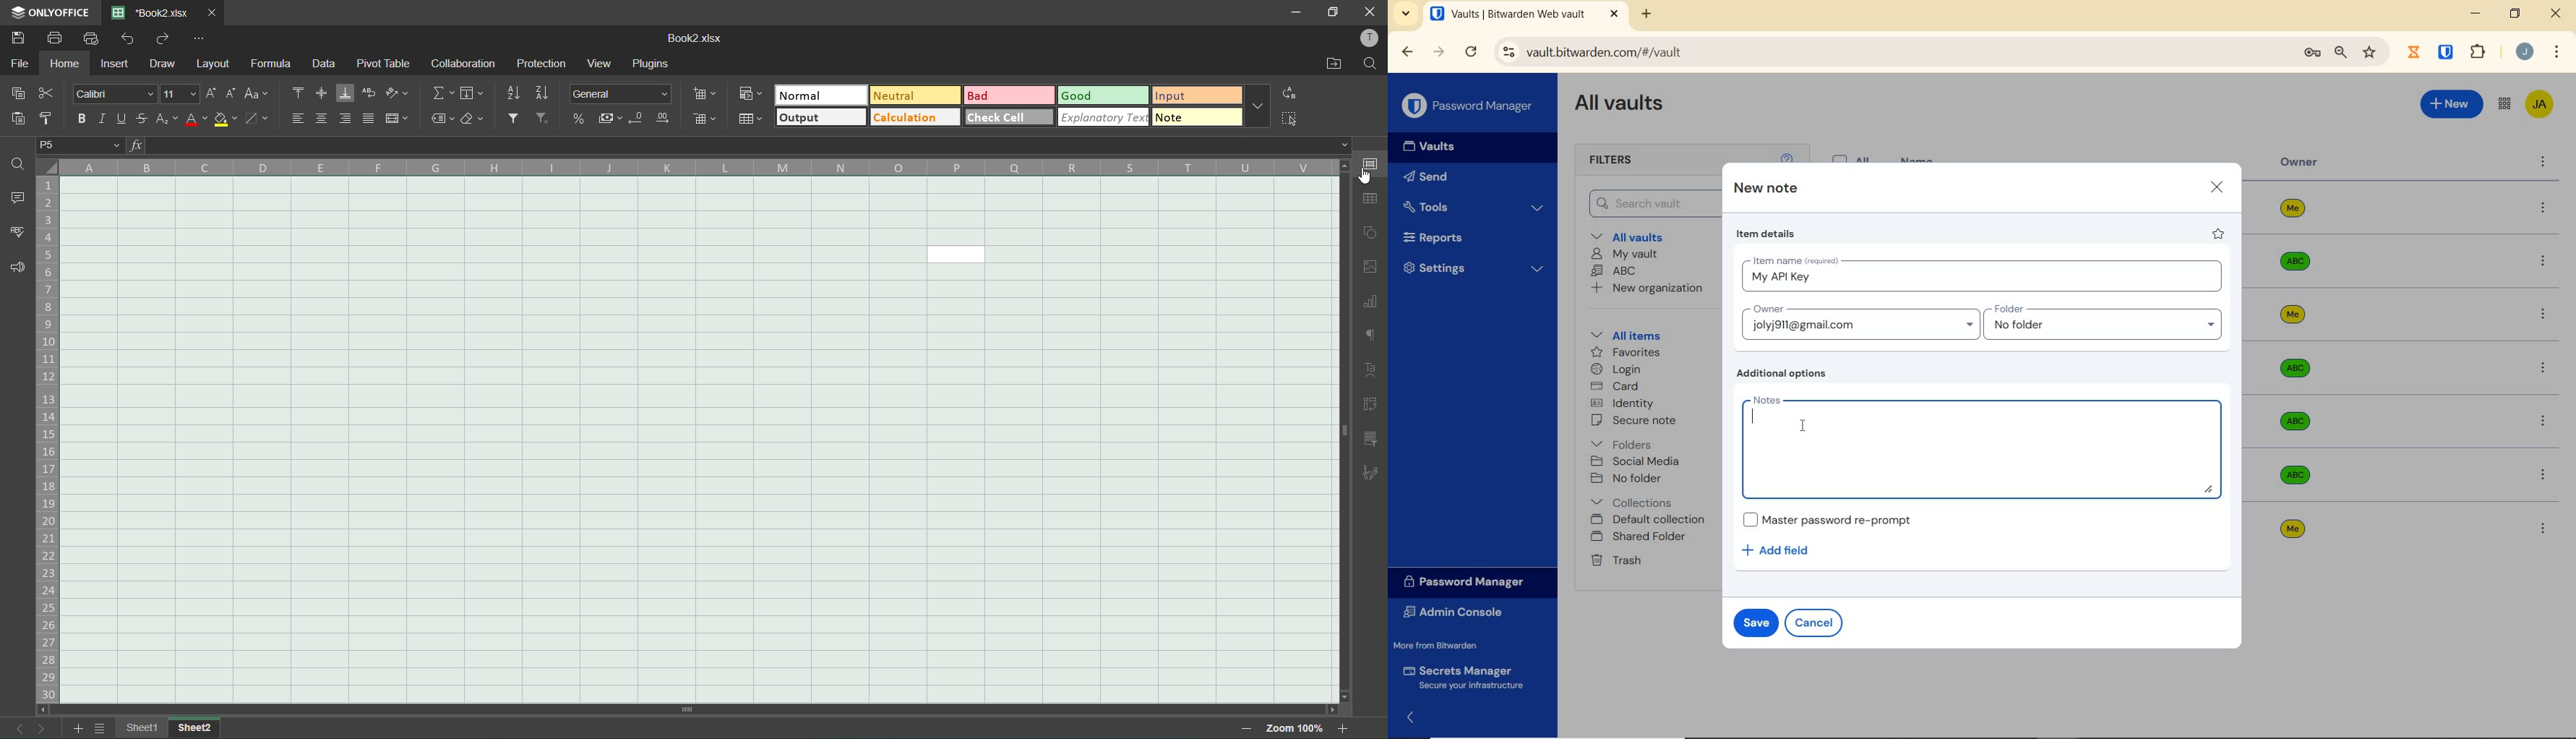 The height and width of the screenshot is (756, 2576). What do you see at coordinates (2416, 52) in the screenshot?
I see `Jibril Extension` at bounding box center [2416, 52].